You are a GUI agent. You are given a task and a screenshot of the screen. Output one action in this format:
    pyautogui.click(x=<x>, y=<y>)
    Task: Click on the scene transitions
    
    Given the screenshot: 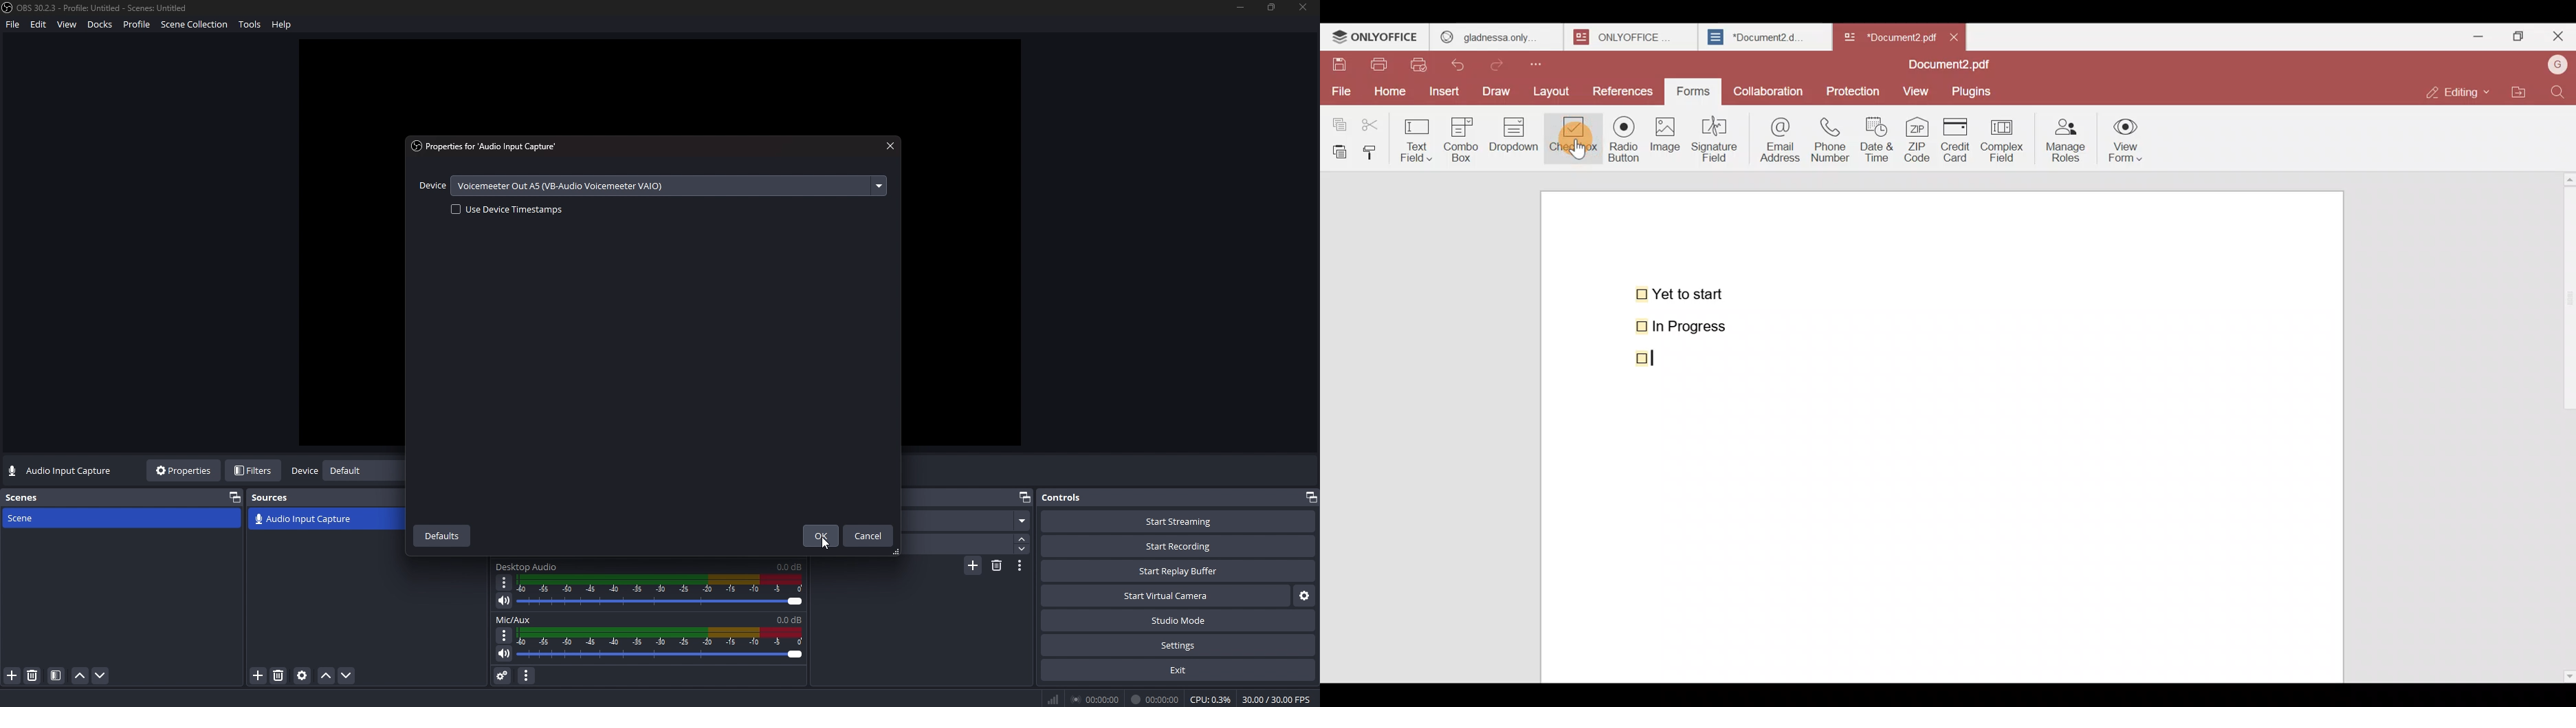 What is the action you would take?
    pyautogui.click(x=303, y=520)
    